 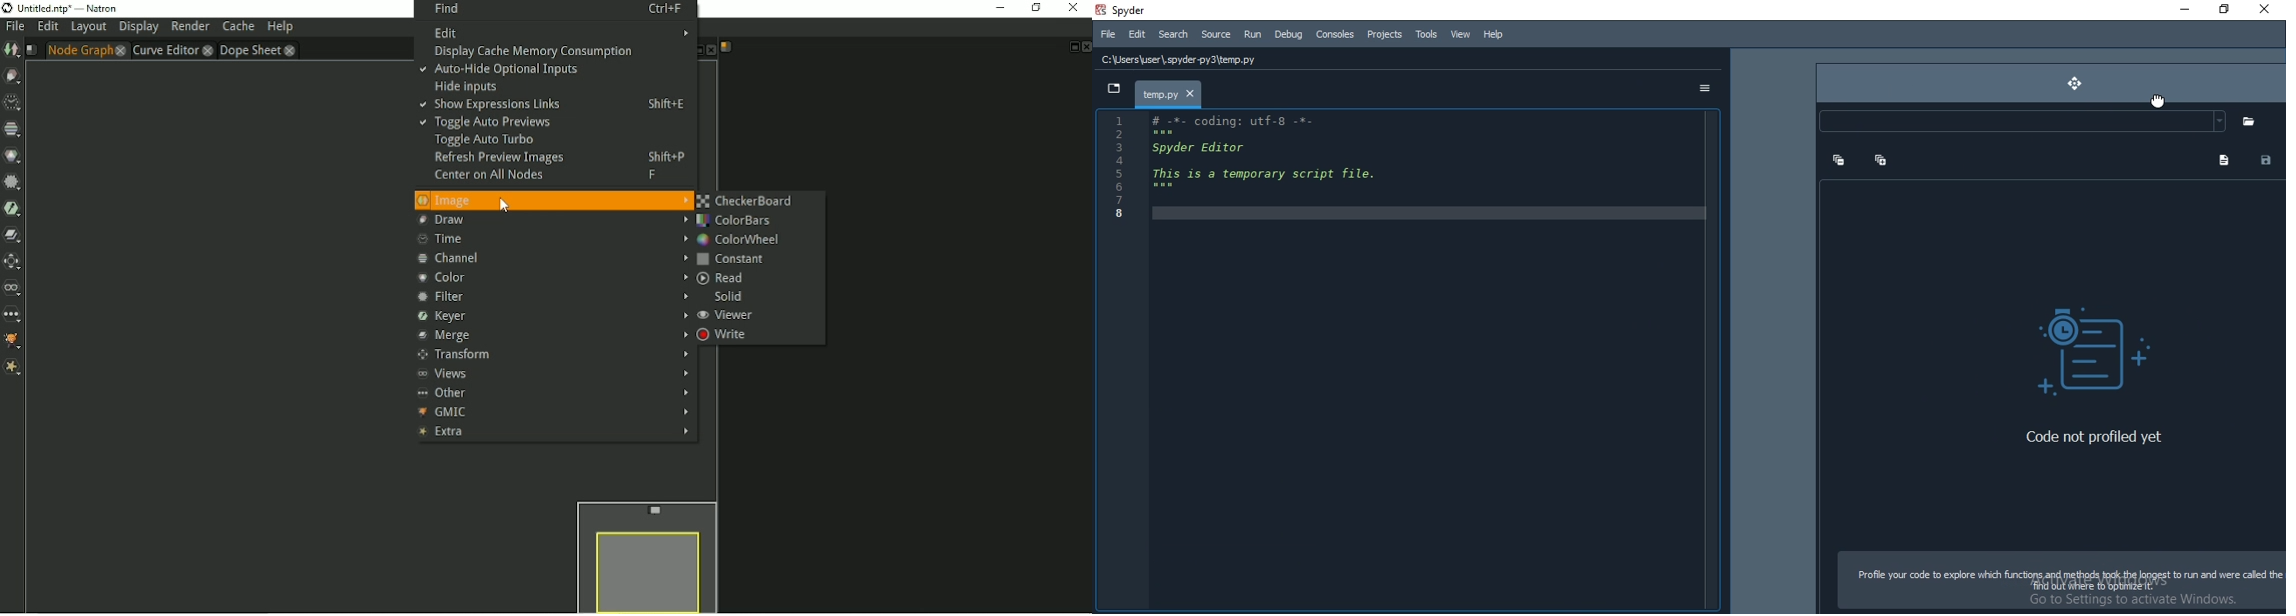 I want to click on Display cache memory consumption, so click(x=542, y=52).